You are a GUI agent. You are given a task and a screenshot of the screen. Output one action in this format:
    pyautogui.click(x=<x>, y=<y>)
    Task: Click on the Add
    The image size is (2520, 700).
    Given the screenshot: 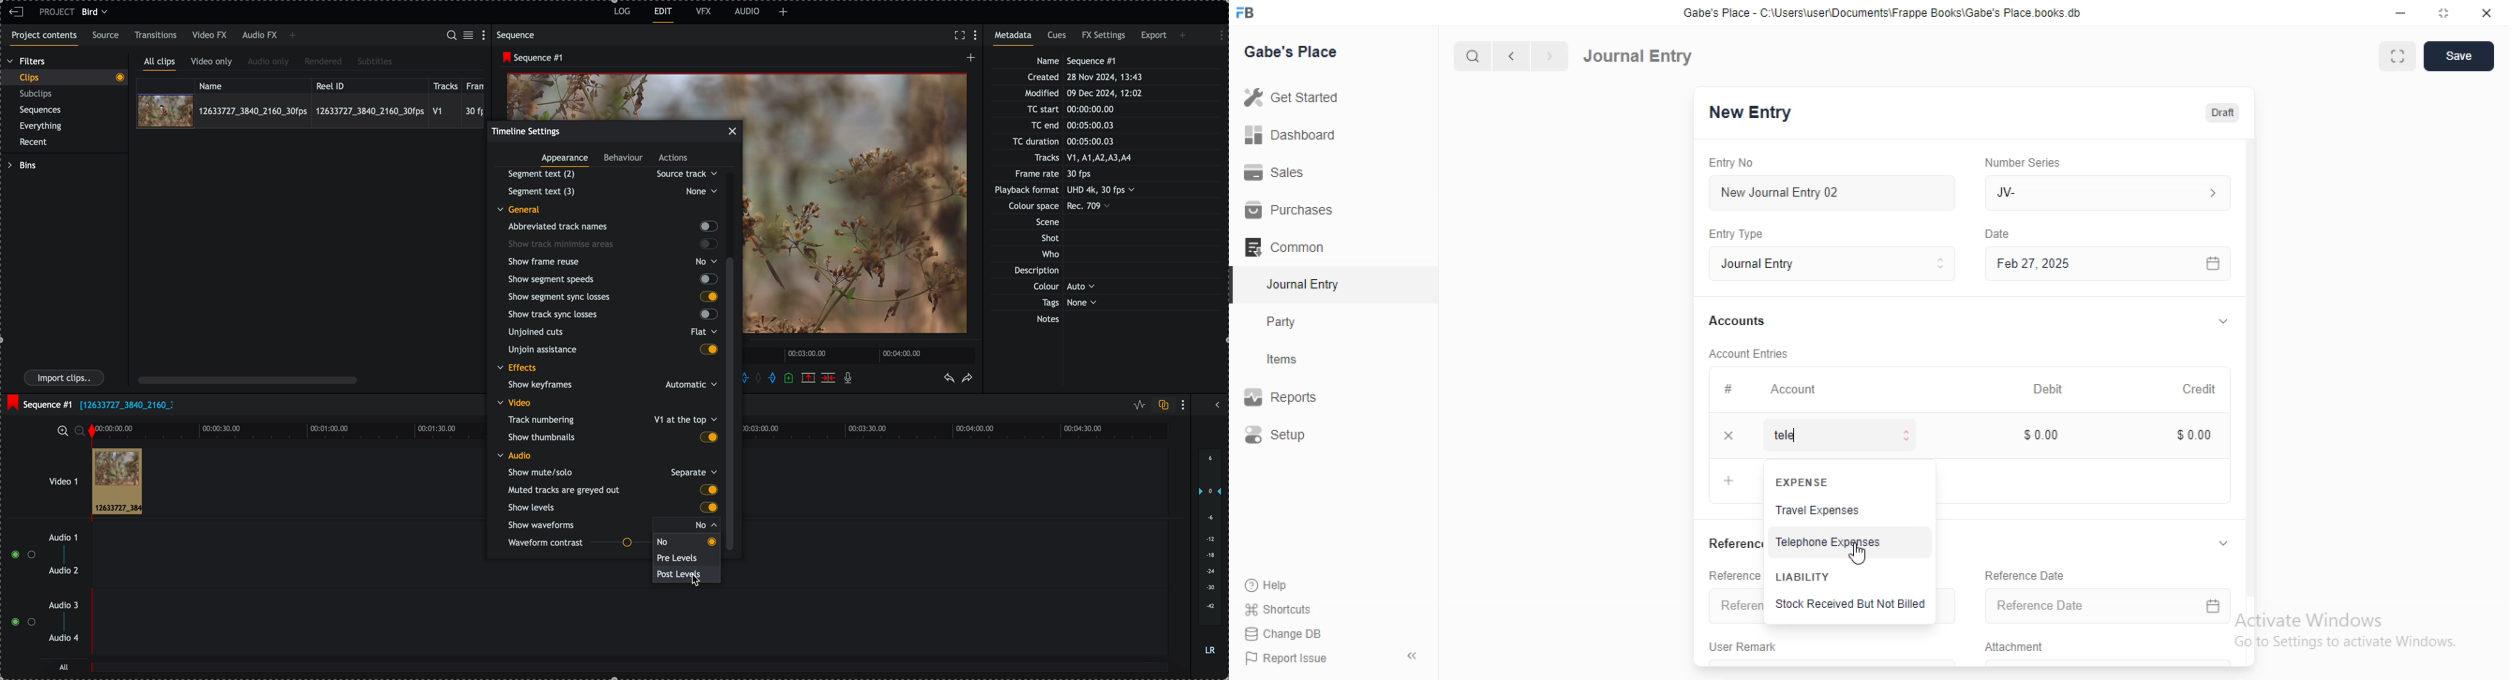 What is the action you would take?
    pyautogui.click(x=1721, y=480)
    